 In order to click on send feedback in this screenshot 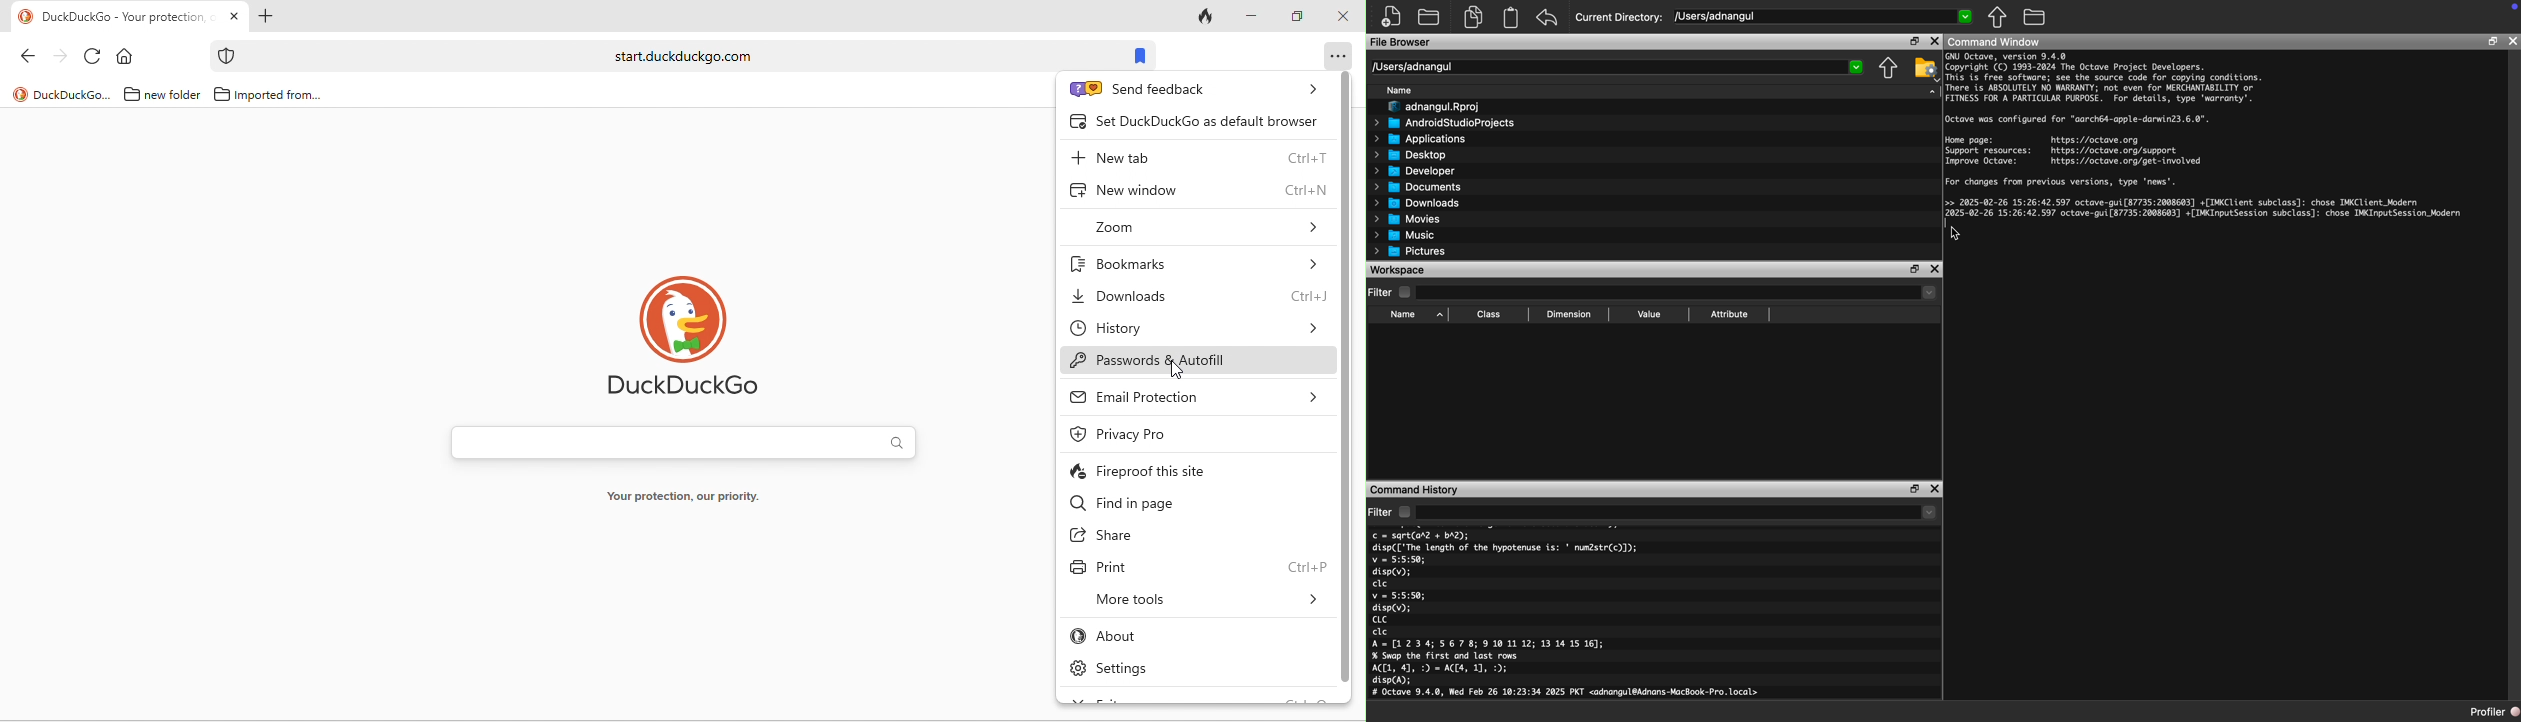, I will do `click(1191, 90)`.